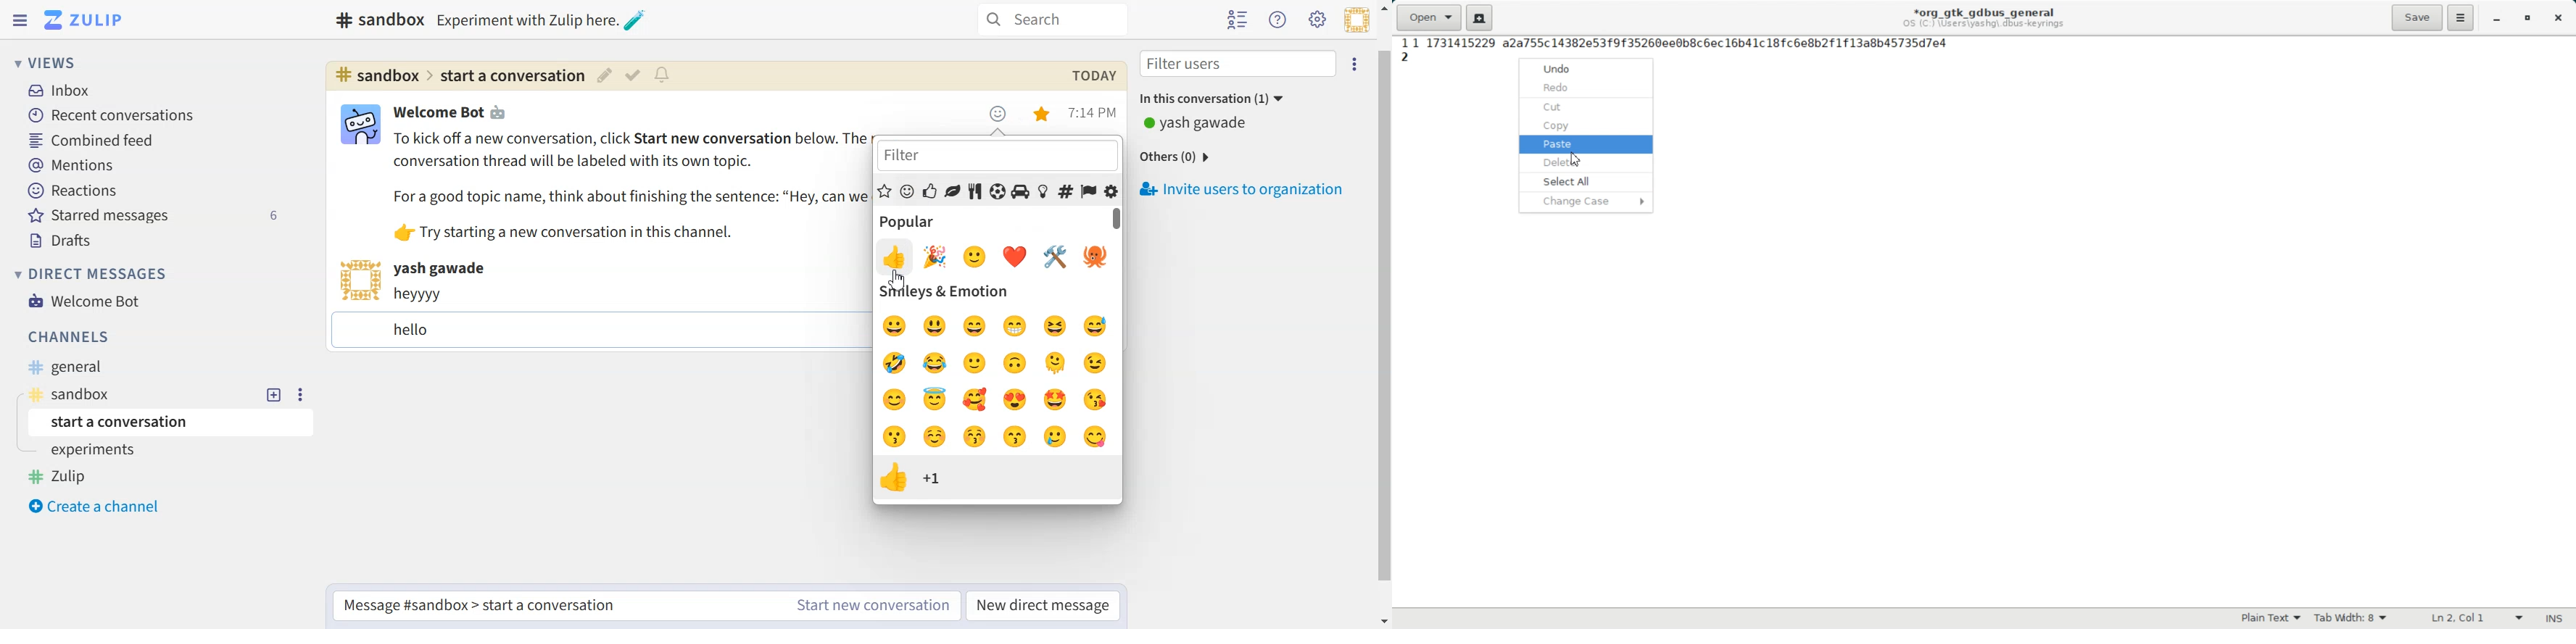 The height and width of the screenshot is (644, 2576). What do you see at coordinates (894, 402) in the screenshot?
I see `blush` at bounding box center [894, 402].